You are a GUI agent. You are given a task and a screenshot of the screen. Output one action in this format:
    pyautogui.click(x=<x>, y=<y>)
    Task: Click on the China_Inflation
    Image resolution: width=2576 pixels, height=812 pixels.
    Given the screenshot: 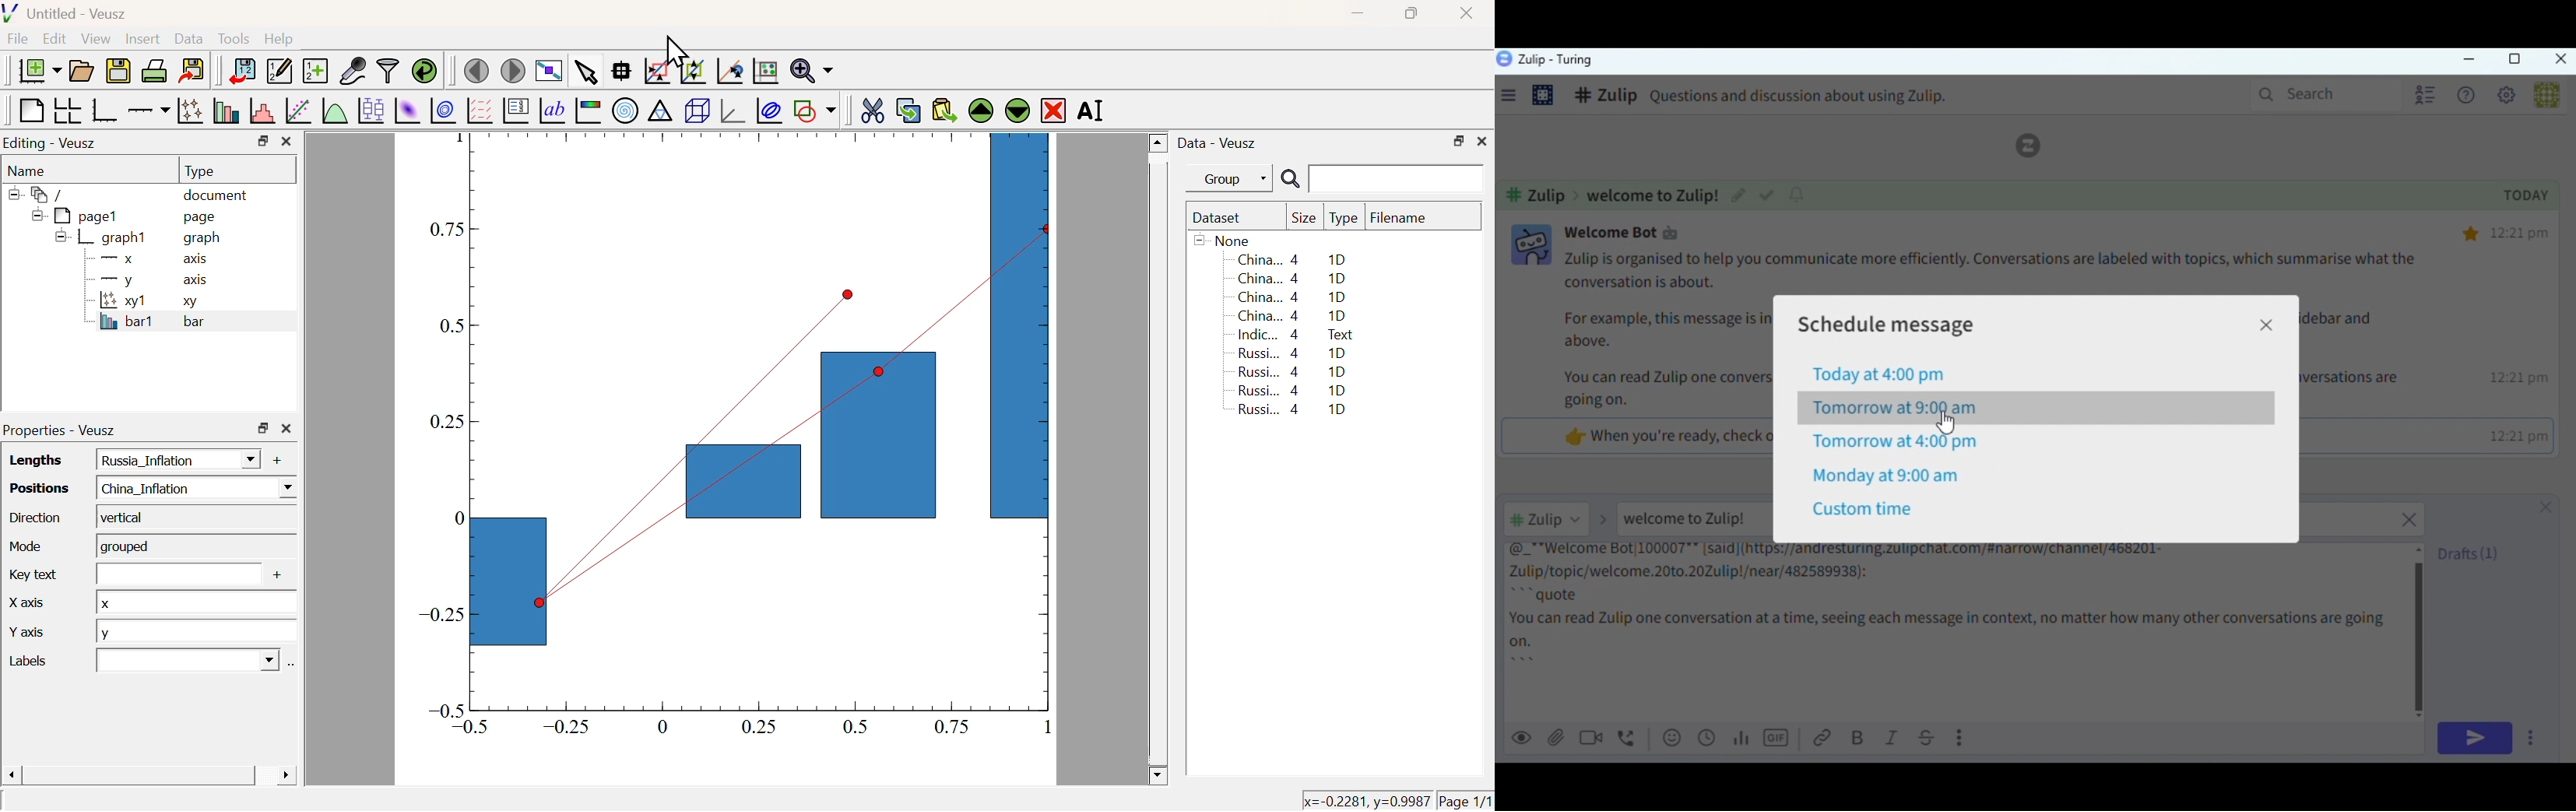 What is the action you would take?
    pyautogui.click(x=189, y=486)
    